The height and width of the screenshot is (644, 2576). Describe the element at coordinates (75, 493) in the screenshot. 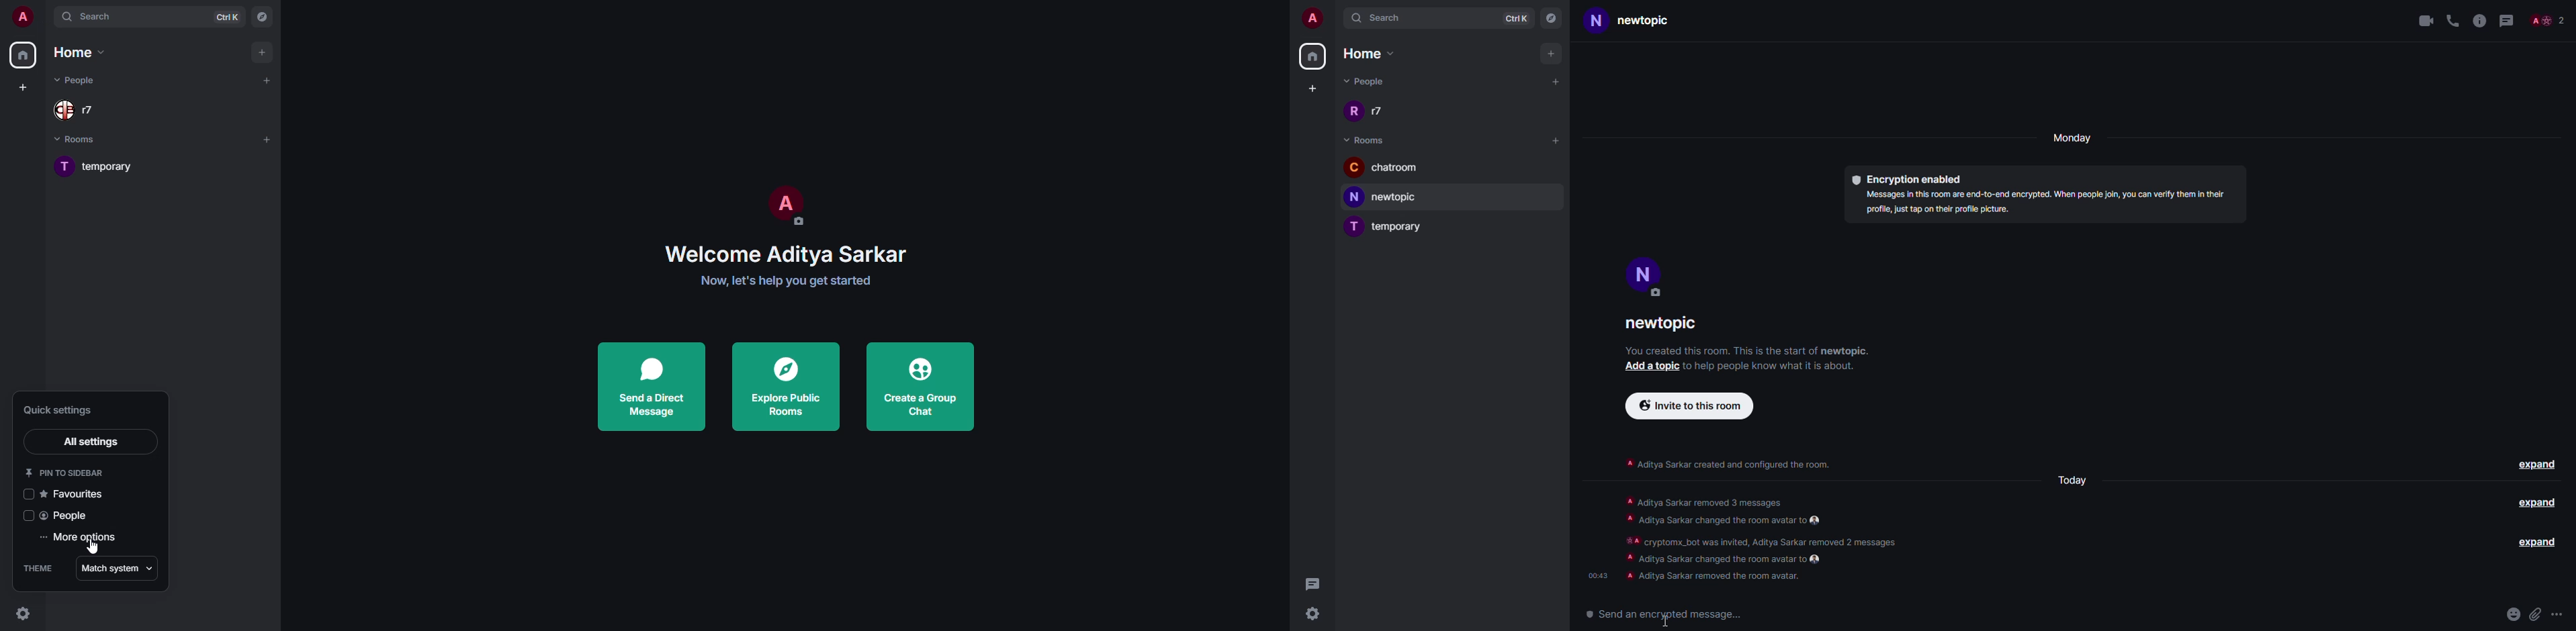

I see `favorites` at that location.